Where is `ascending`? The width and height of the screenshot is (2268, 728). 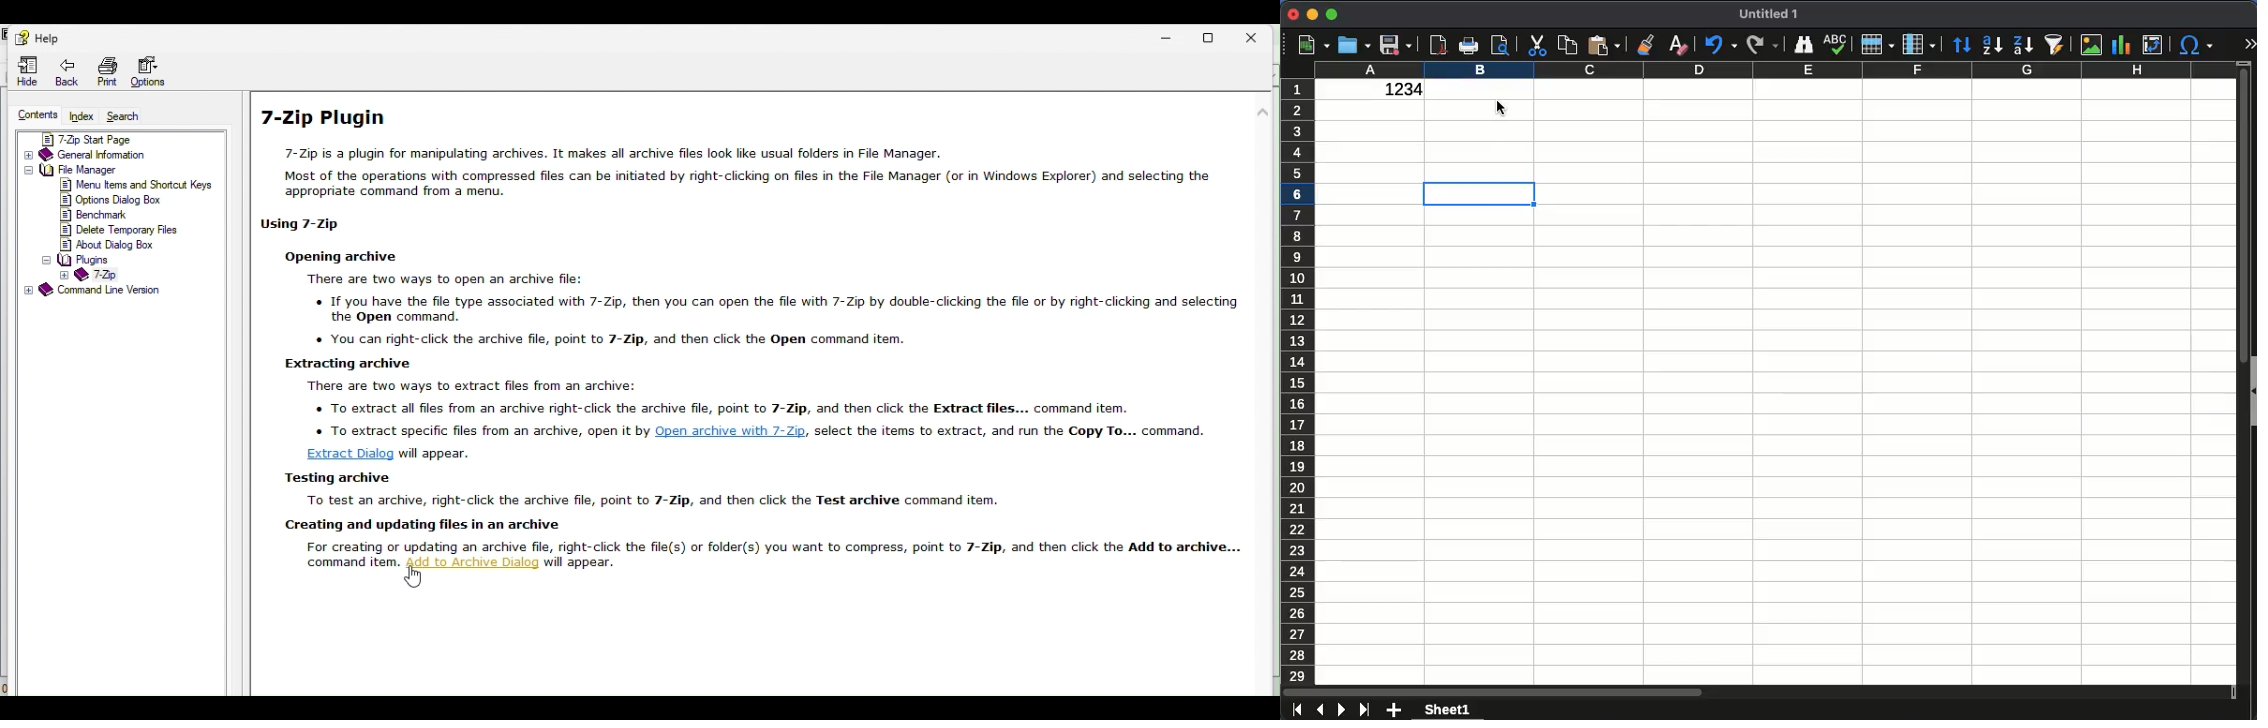
ascending is located at coordinates (1991, 45).